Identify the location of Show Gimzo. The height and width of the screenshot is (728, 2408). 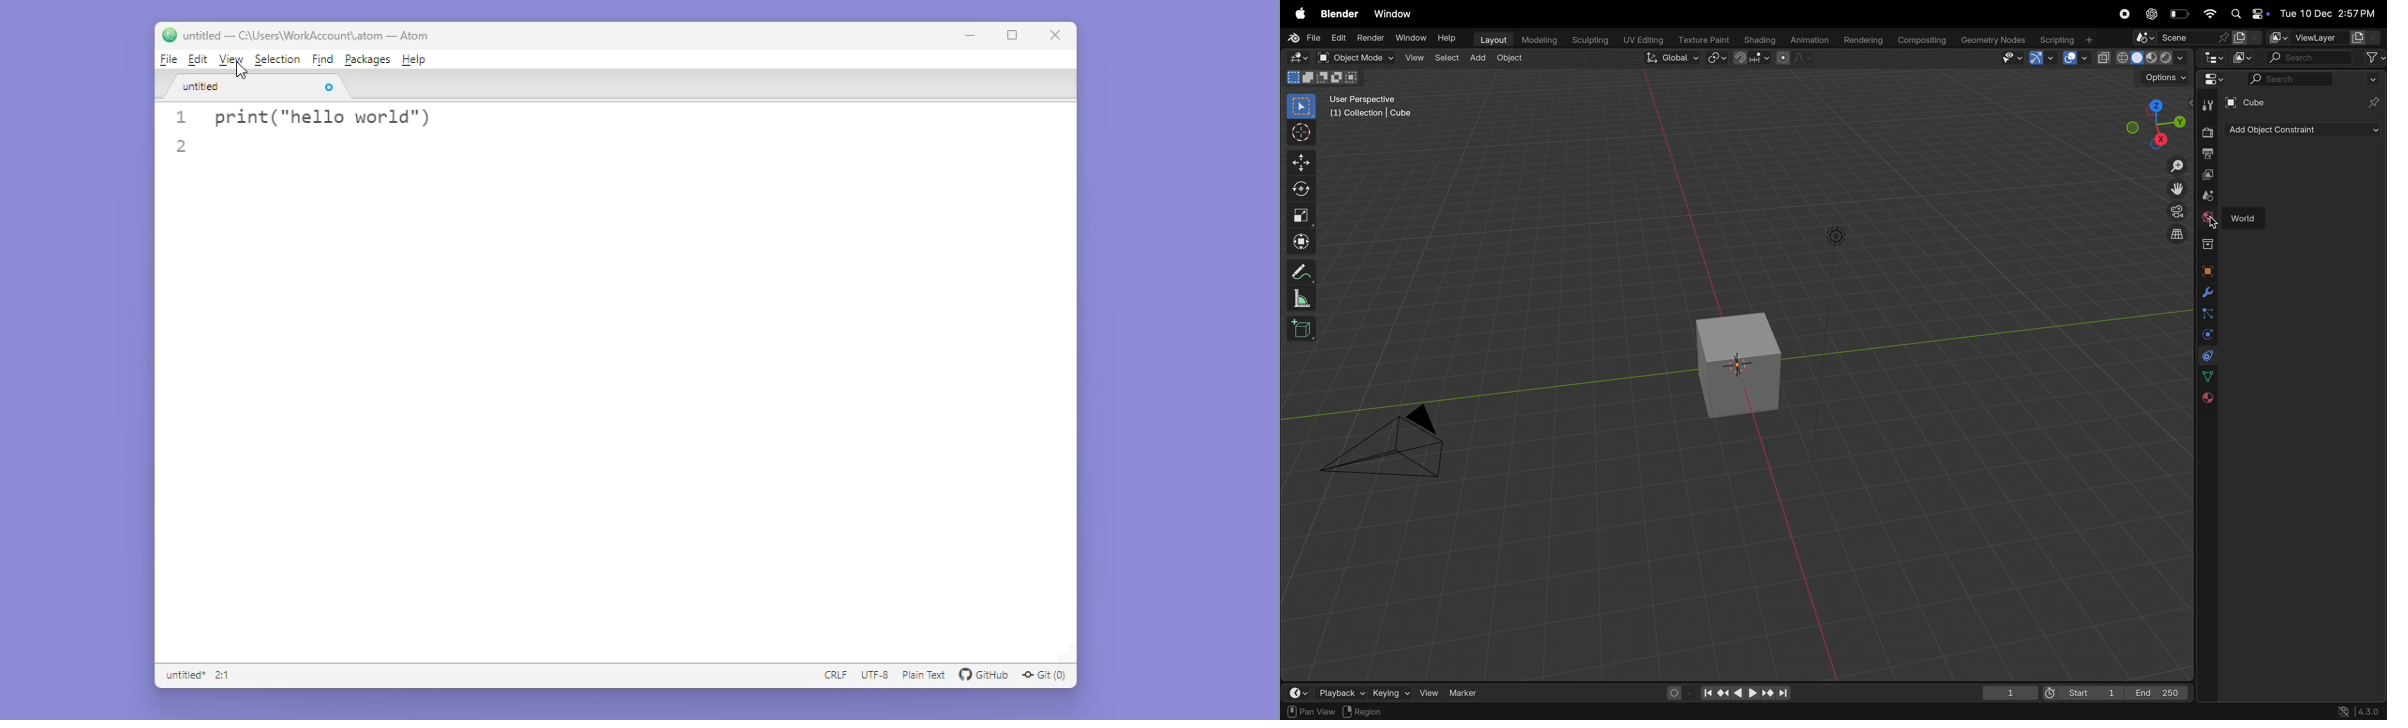
(2041, 59).